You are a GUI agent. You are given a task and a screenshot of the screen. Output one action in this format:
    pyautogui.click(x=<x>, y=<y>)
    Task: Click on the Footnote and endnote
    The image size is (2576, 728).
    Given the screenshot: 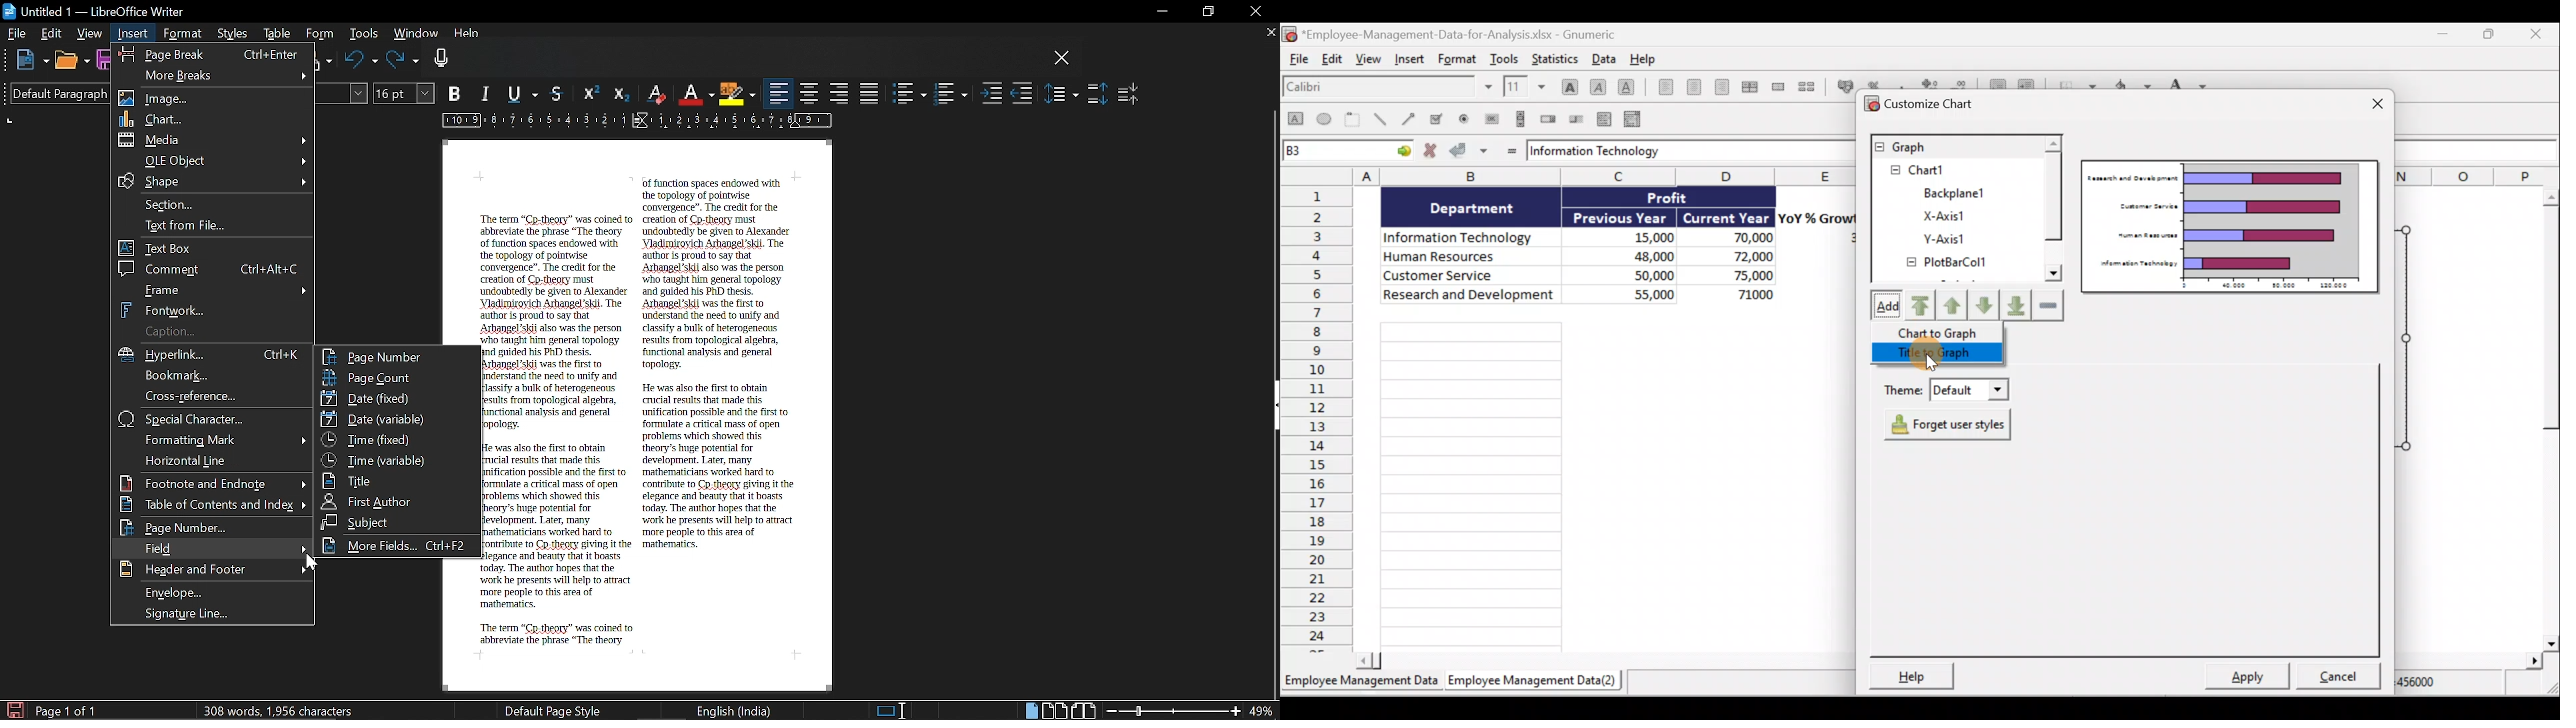 What is the action you would take?
    pyautogui.click(x=213, y=483)
    